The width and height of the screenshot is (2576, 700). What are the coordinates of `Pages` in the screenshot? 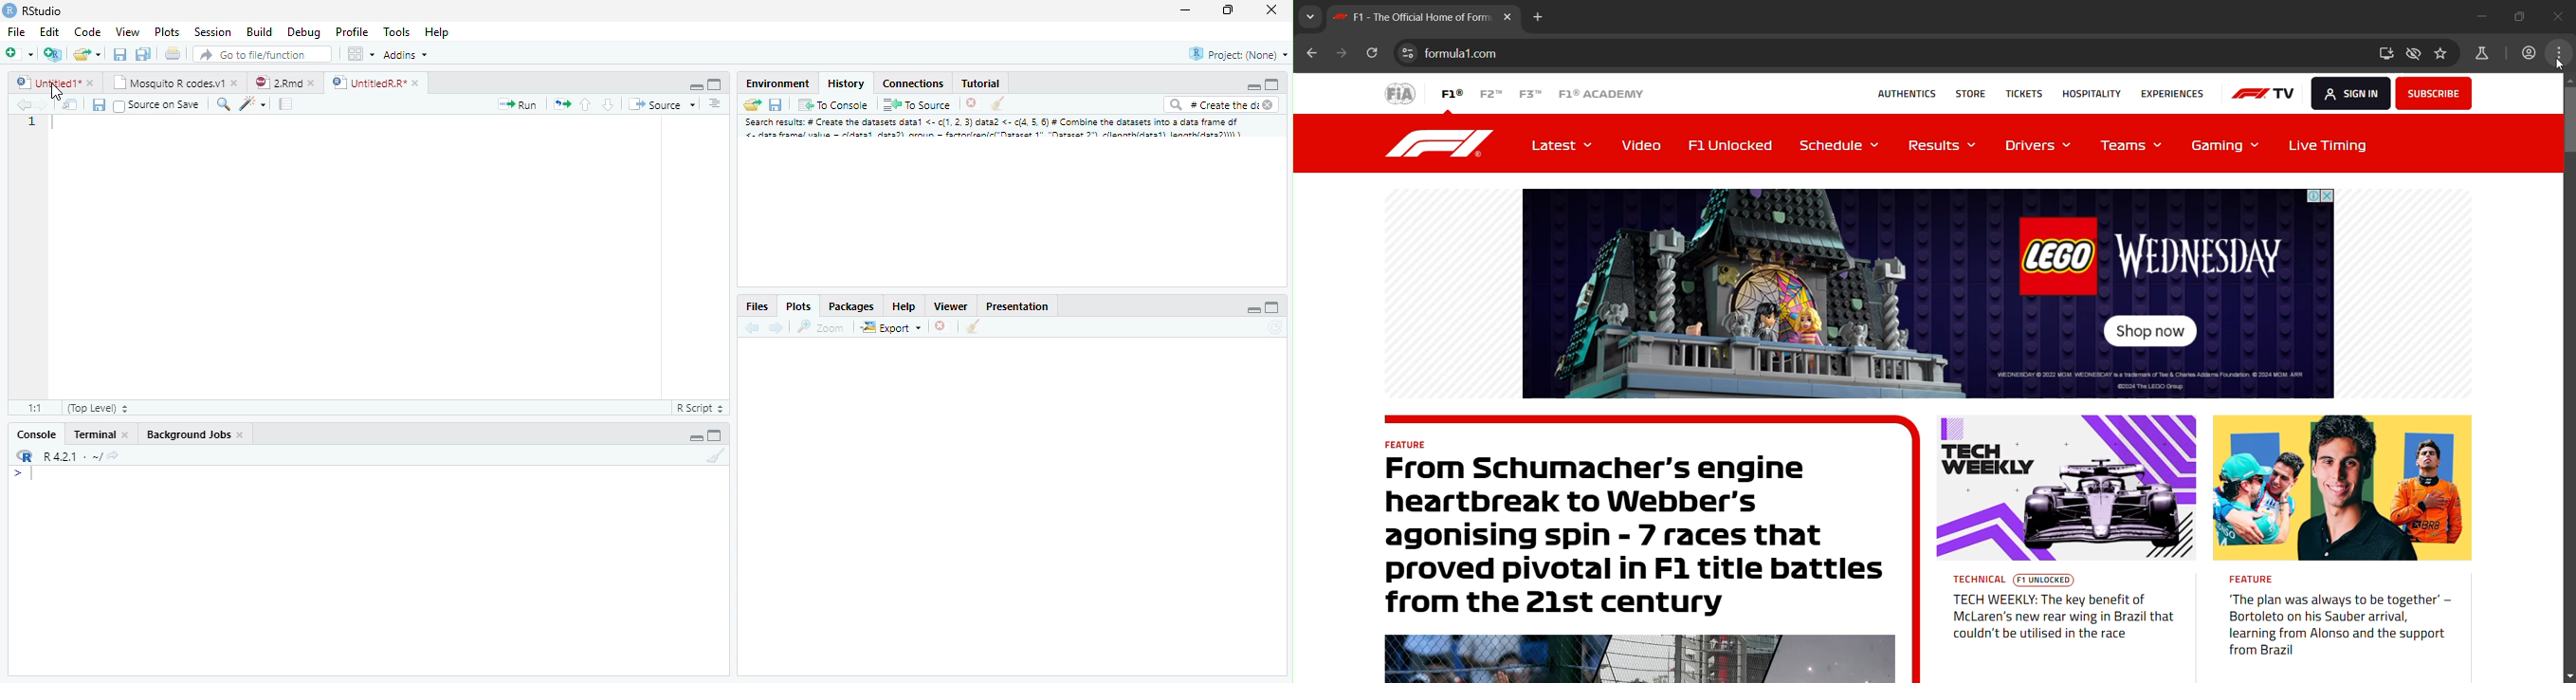 It's located at (284, 105).